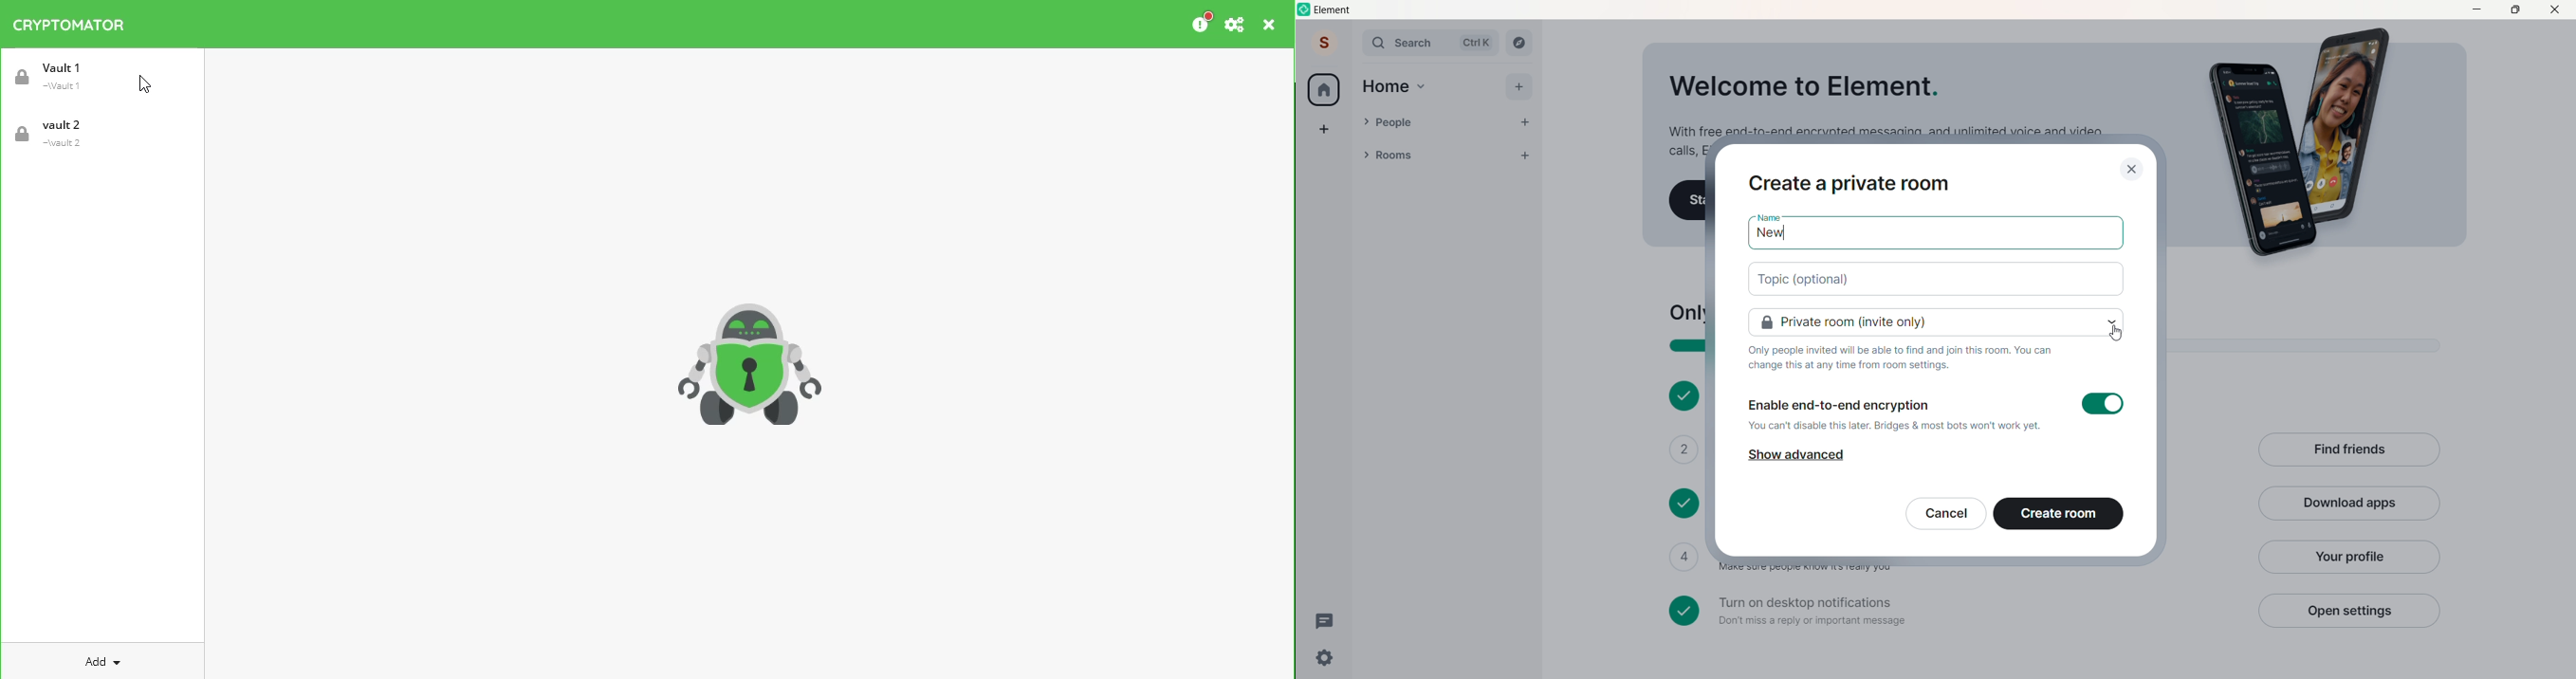 This screenshot has height=700, width=2576. What do you see at coordinates (1768, 217) in the screenshot?
I see ` Name` at bounding box center [1768, 217].